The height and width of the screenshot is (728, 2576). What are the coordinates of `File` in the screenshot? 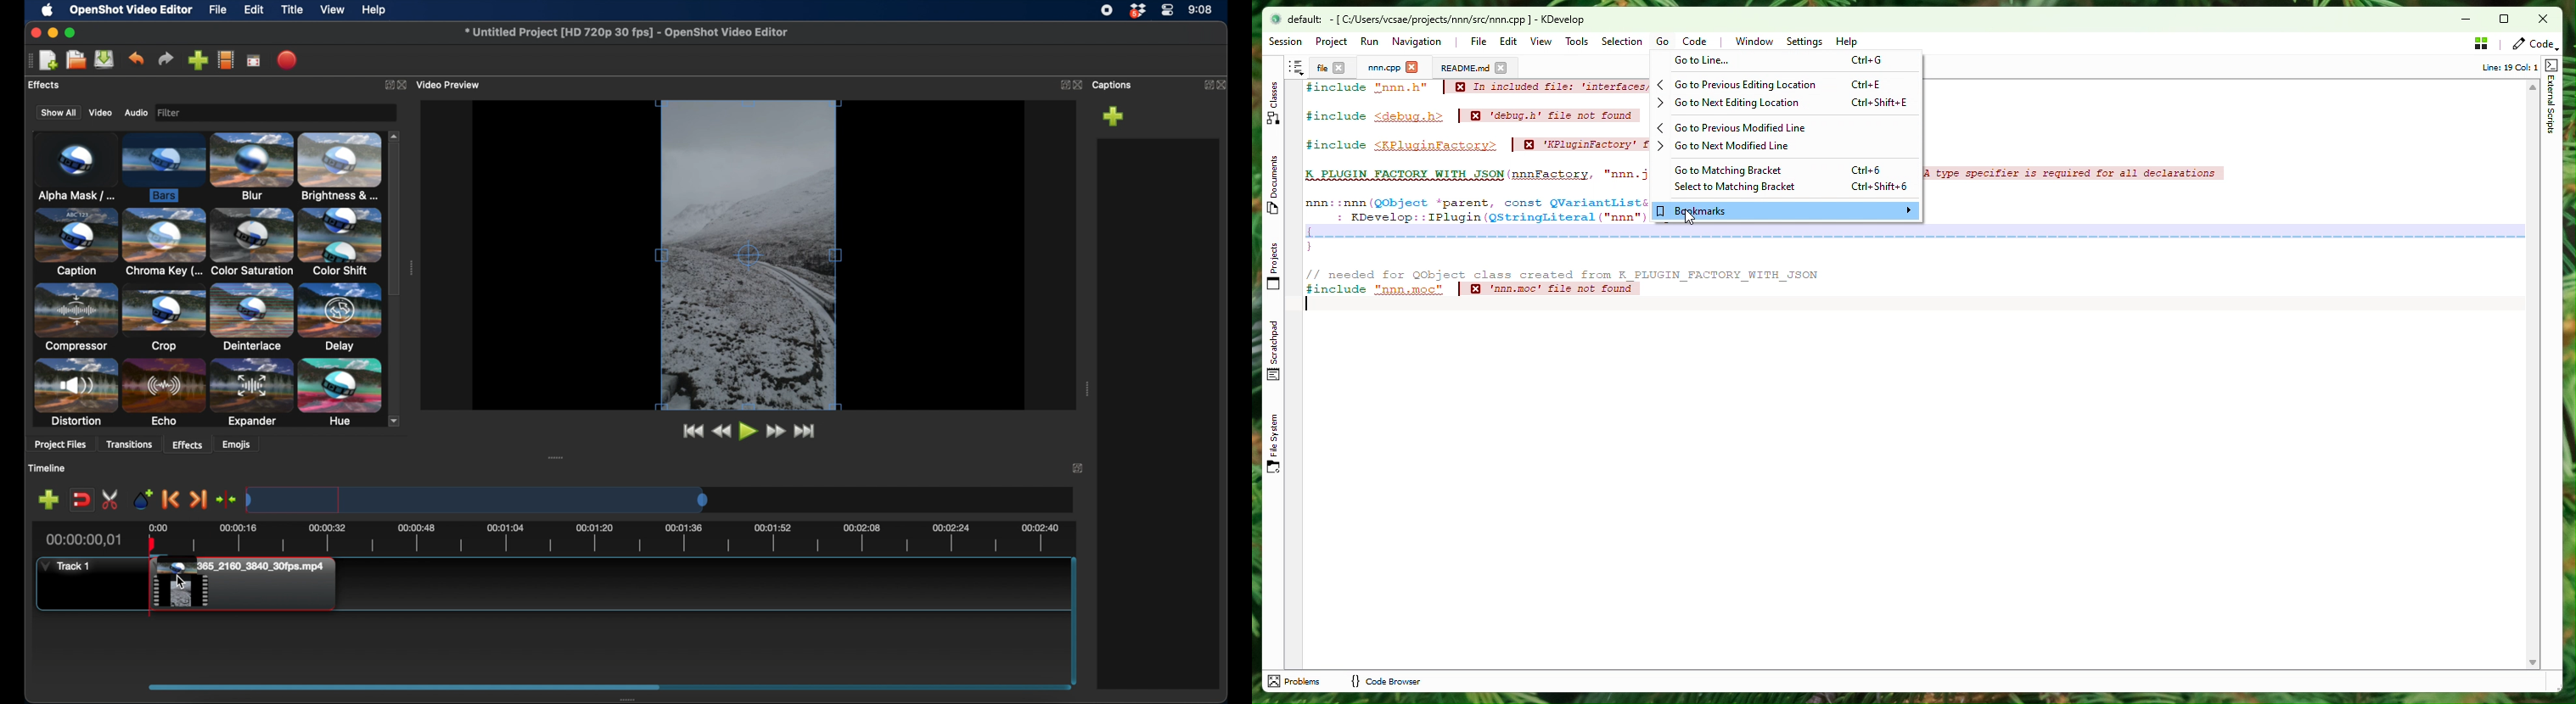 It's located at (1320, 68).